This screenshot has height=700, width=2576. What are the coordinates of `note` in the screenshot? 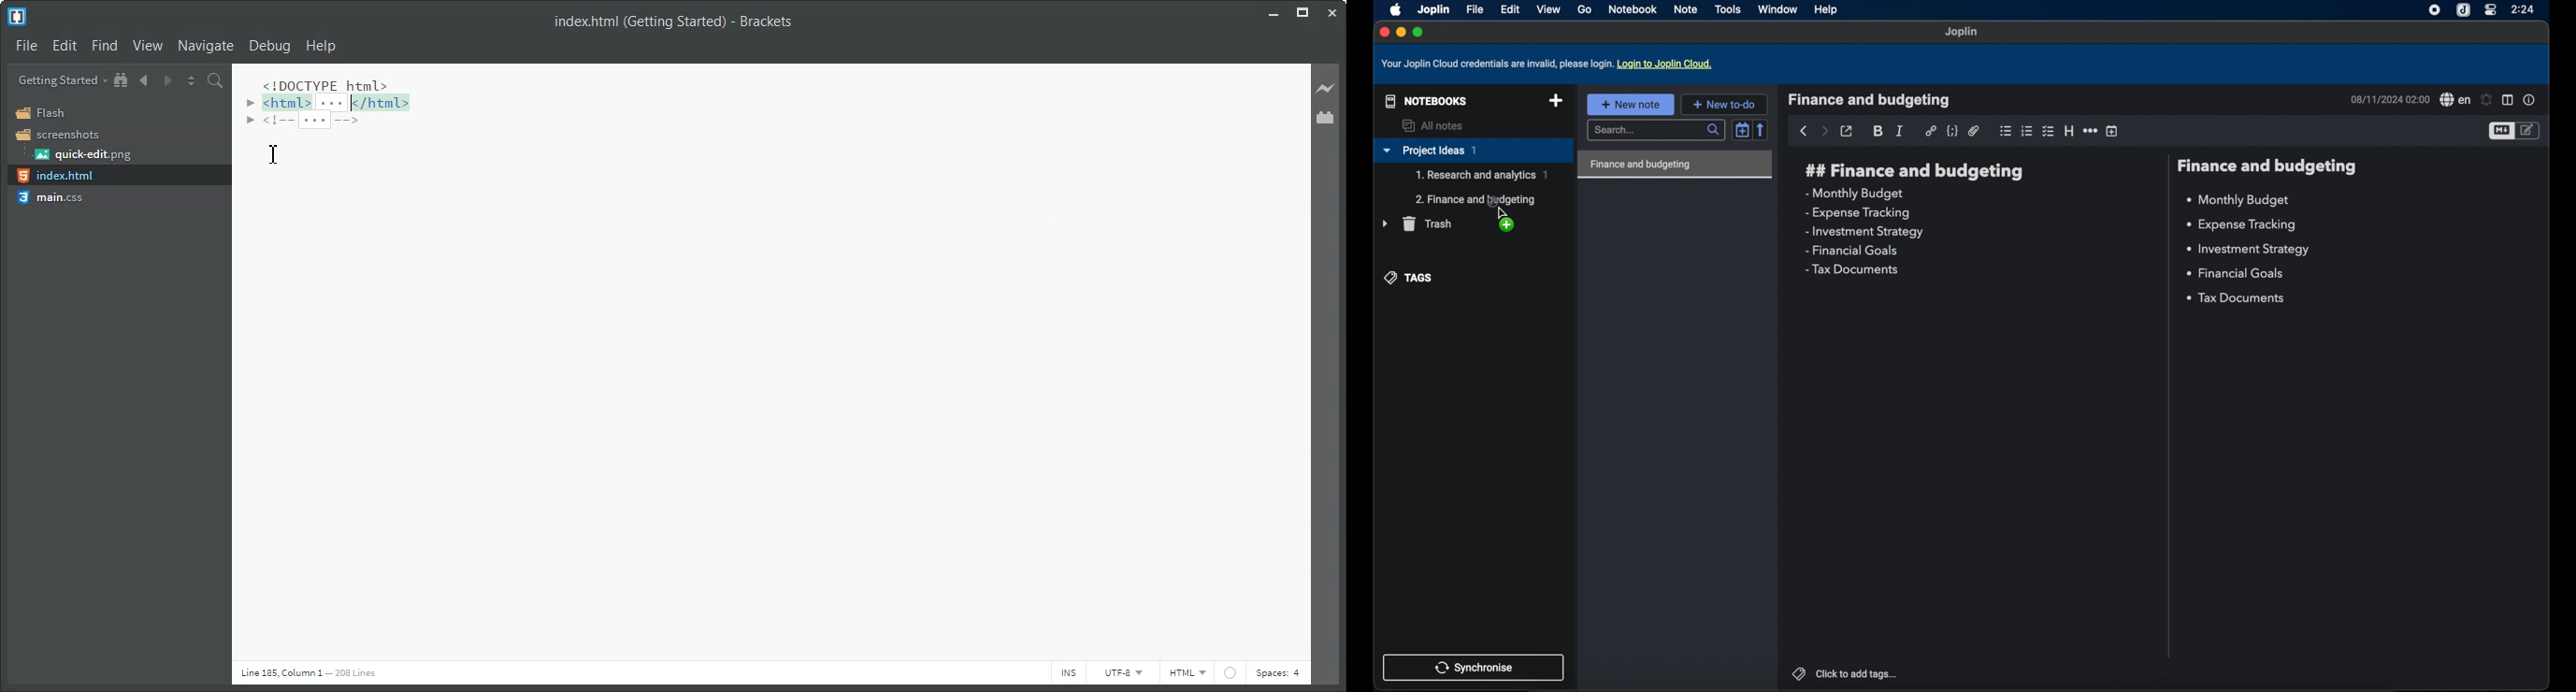 It's located at (1687, 9).